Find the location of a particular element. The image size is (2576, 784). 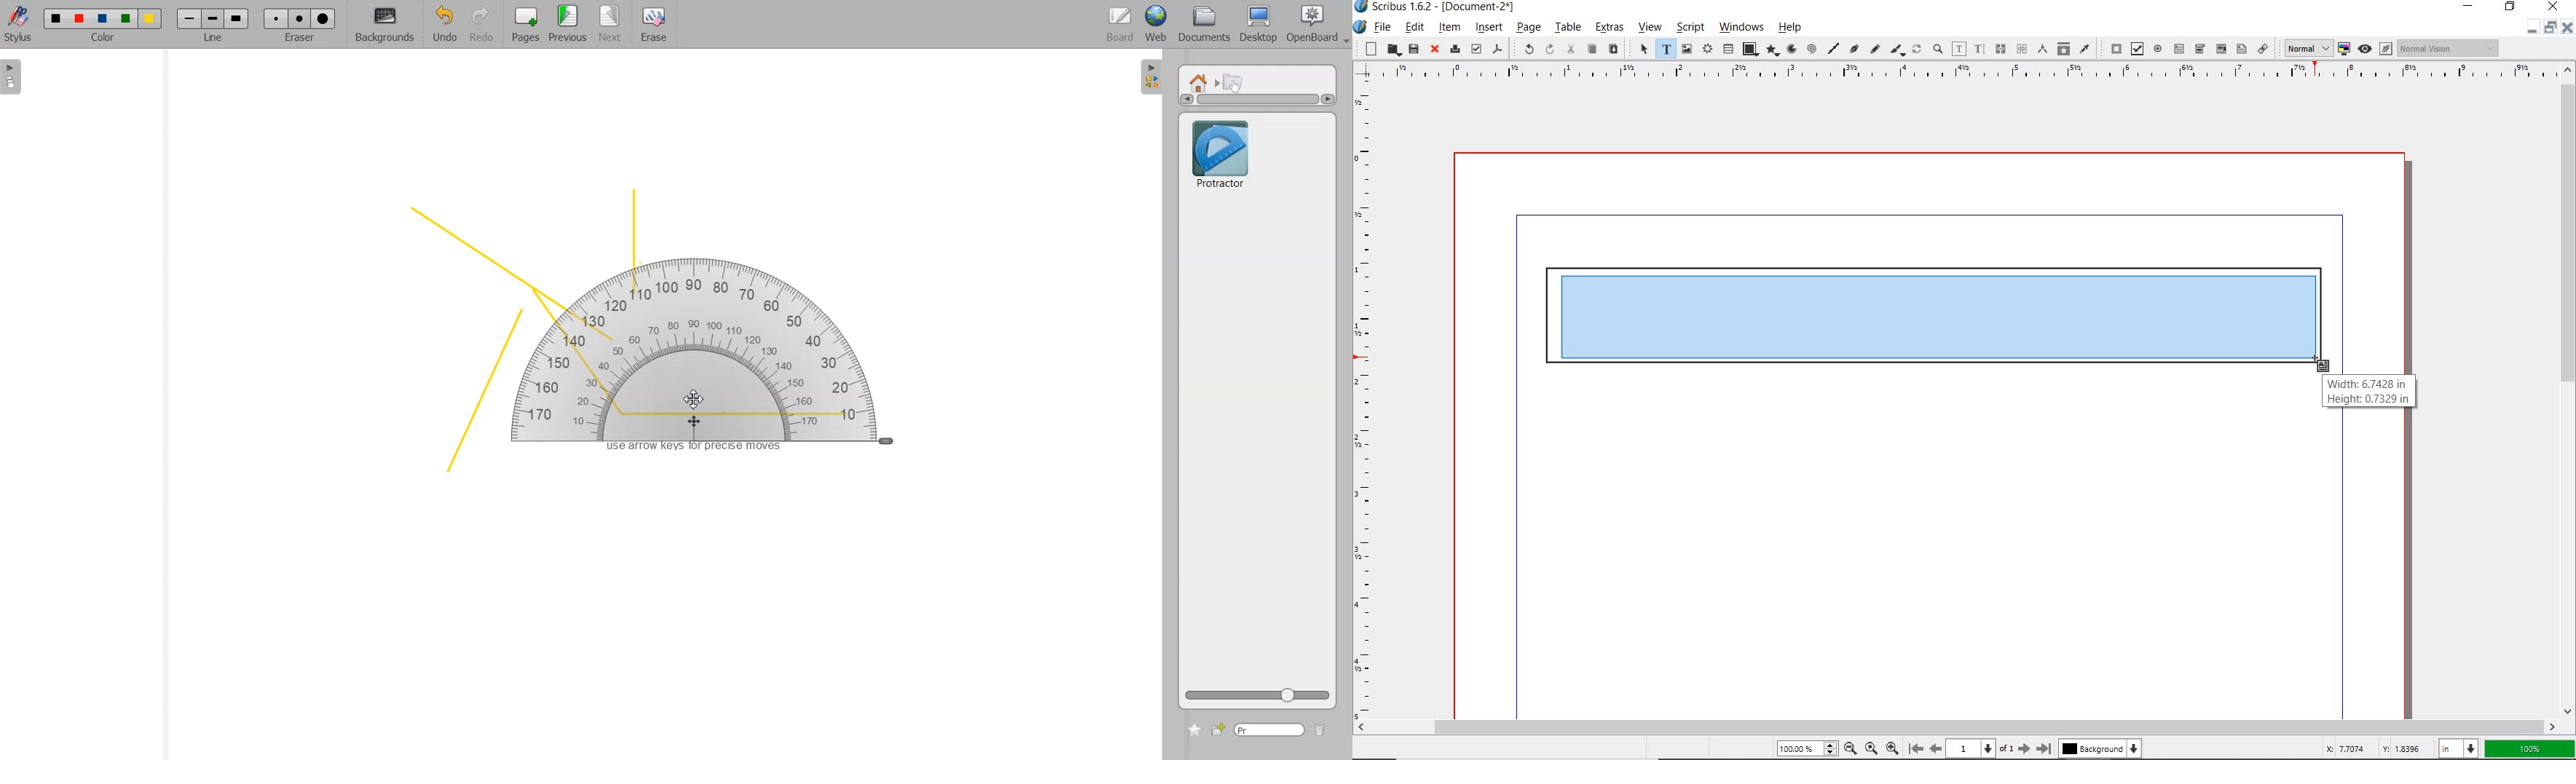

scrollbar is located at coordinates (2569, 389).